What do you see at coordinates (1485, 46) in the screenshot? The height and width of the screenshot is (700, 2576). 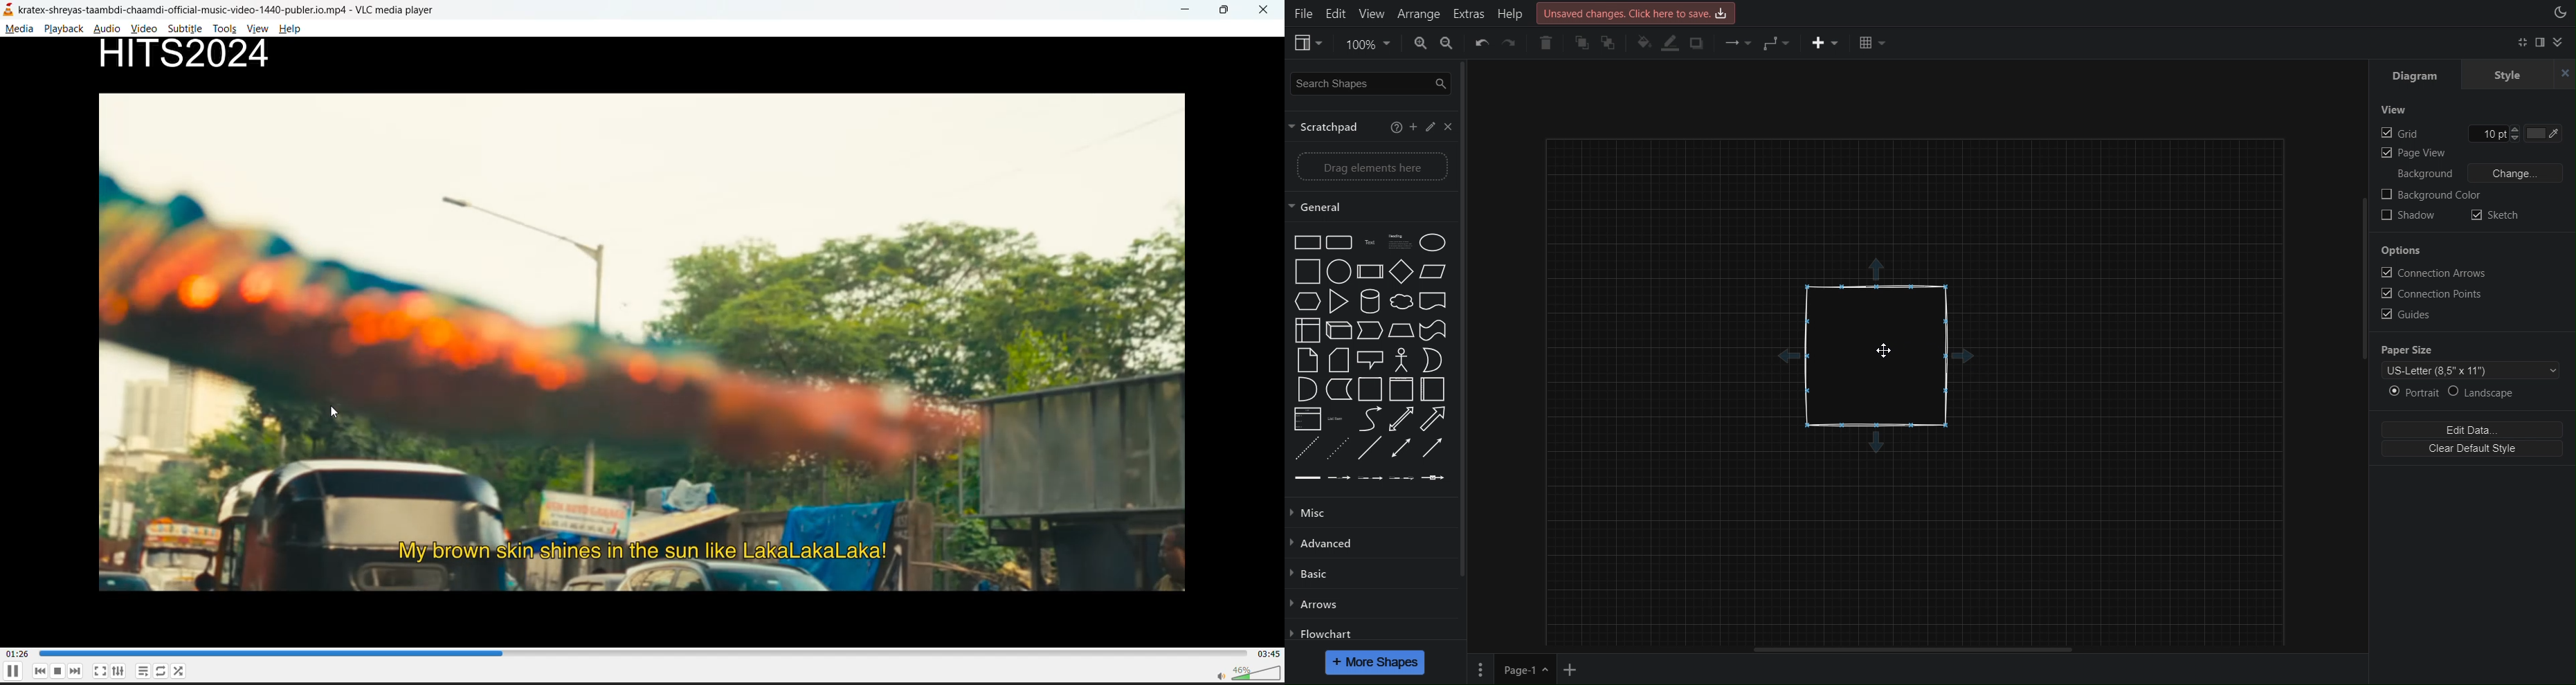 I see `Undo` at bounding box center [1485, 46].